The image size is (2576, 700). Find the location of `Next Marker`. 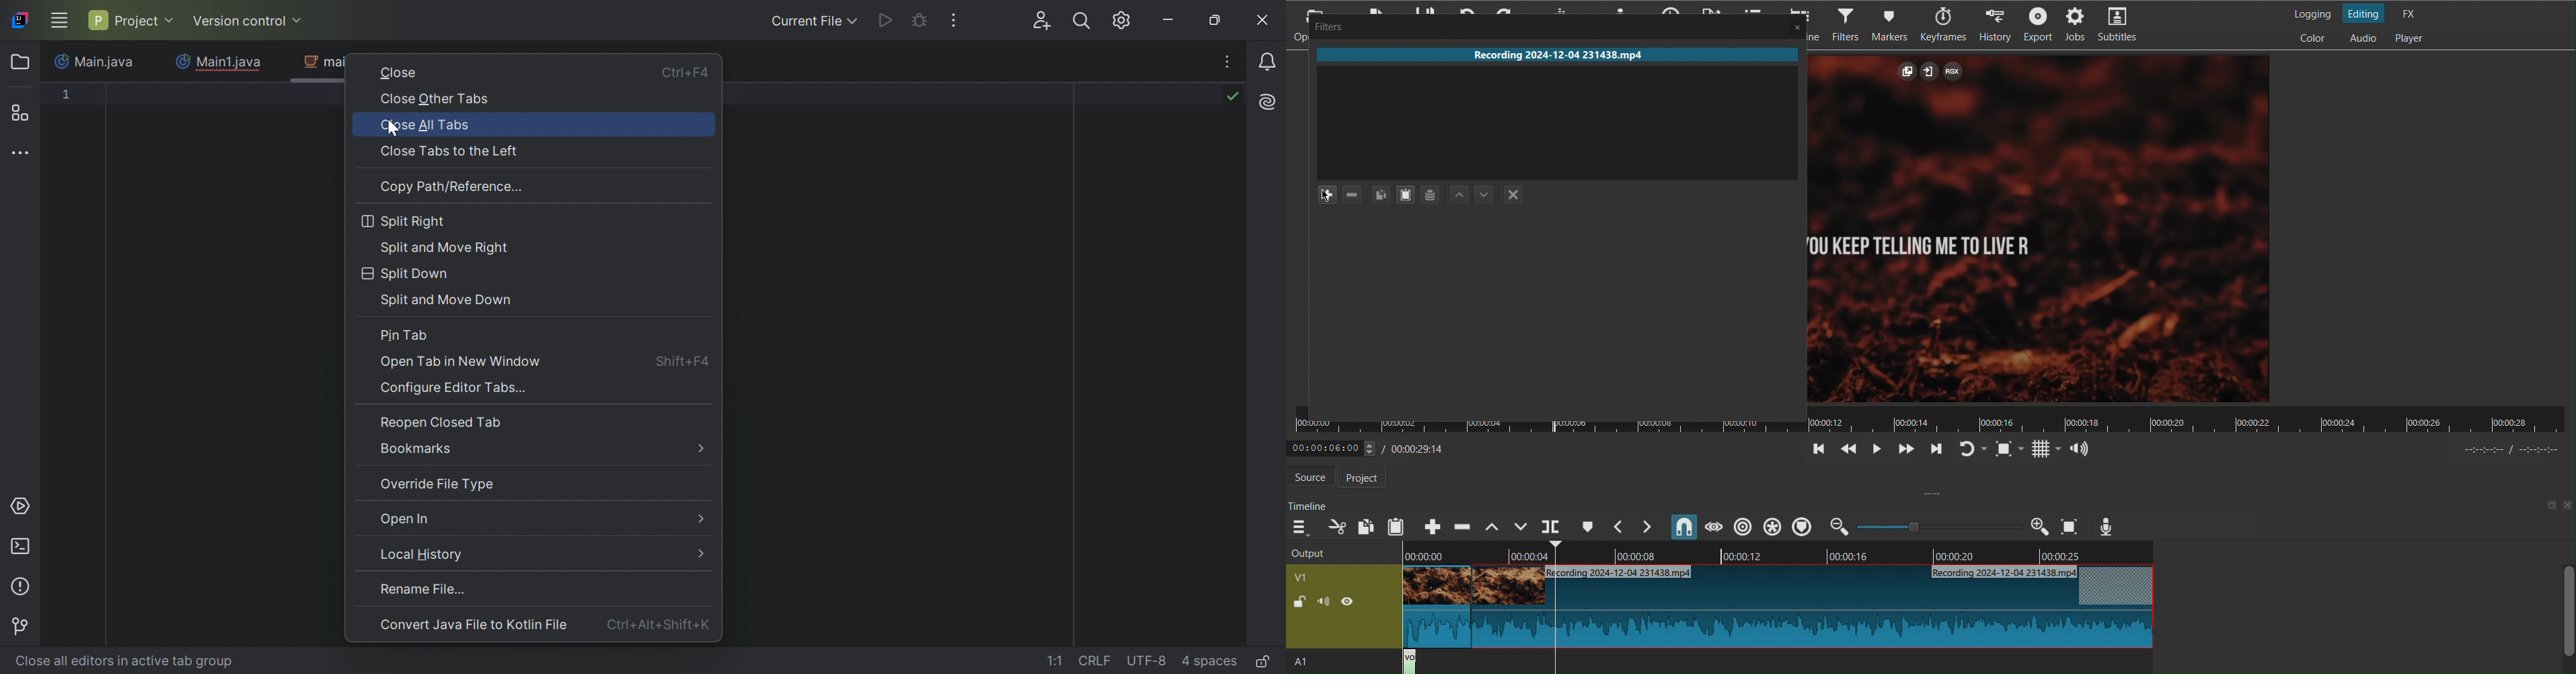

Next Marker is located at coordinates (1649, 527).